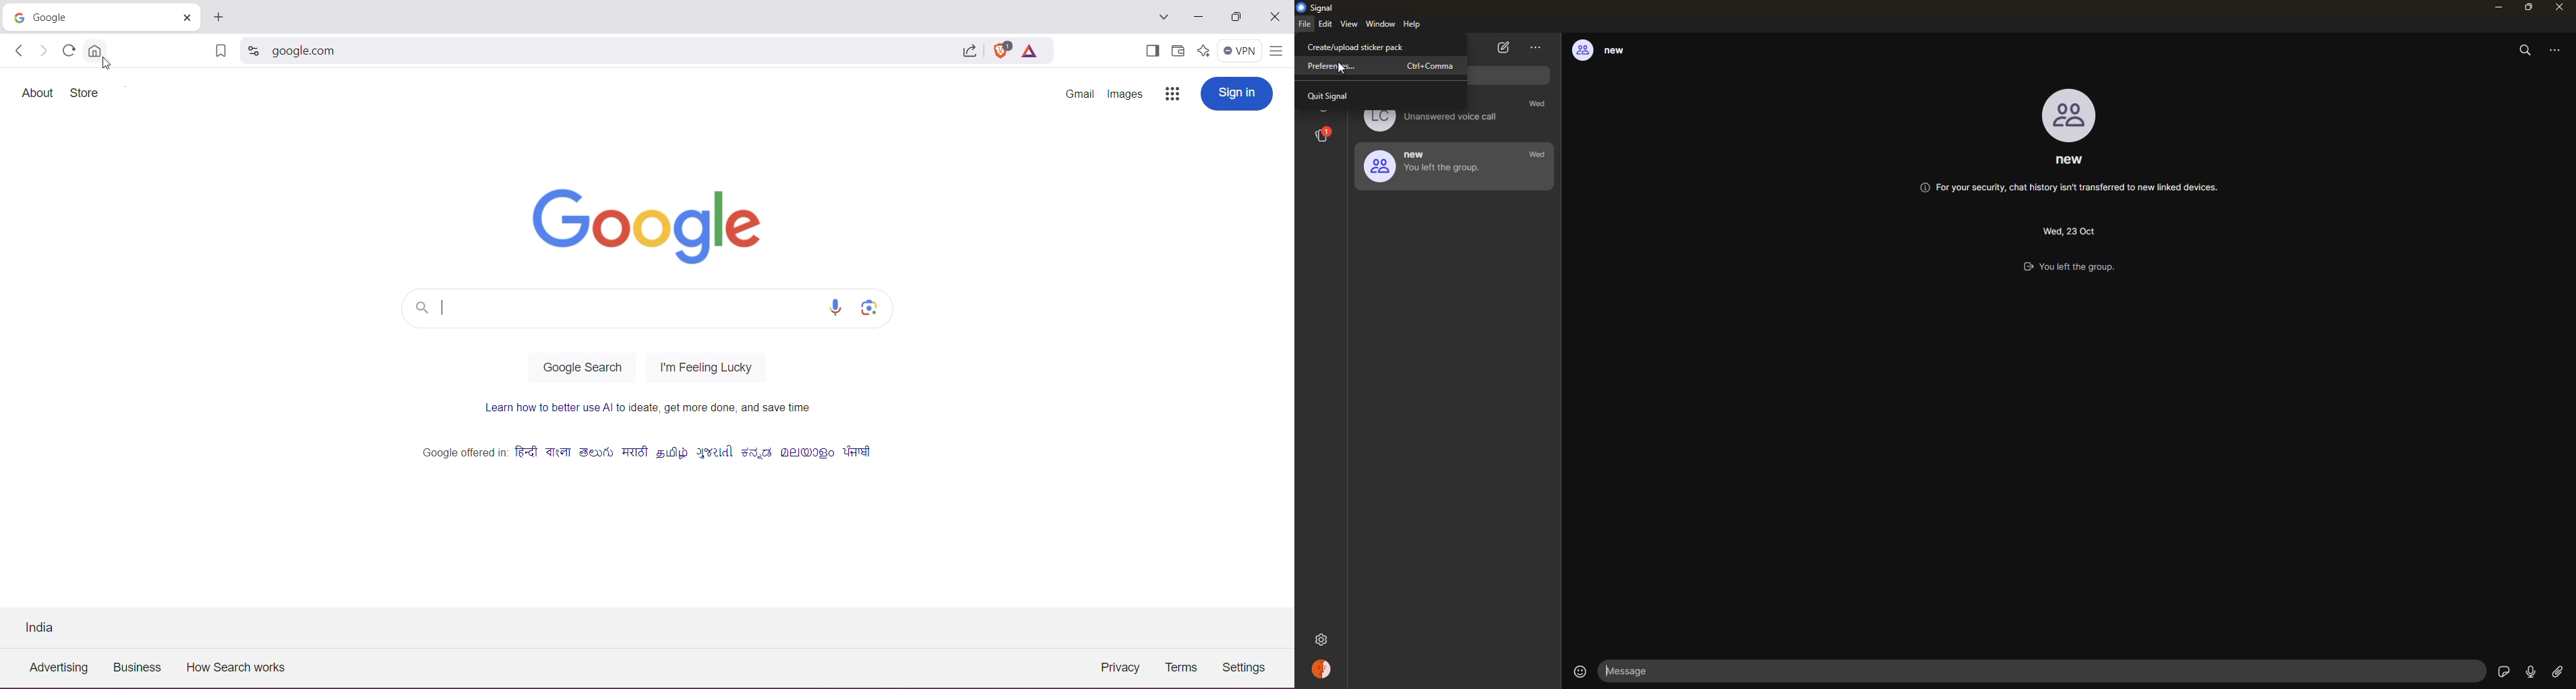  What do you see at coordinates (1239, 49) in the screenshot?
I see `Brave Firewall + VPN` at bounding box center [1239, 49].